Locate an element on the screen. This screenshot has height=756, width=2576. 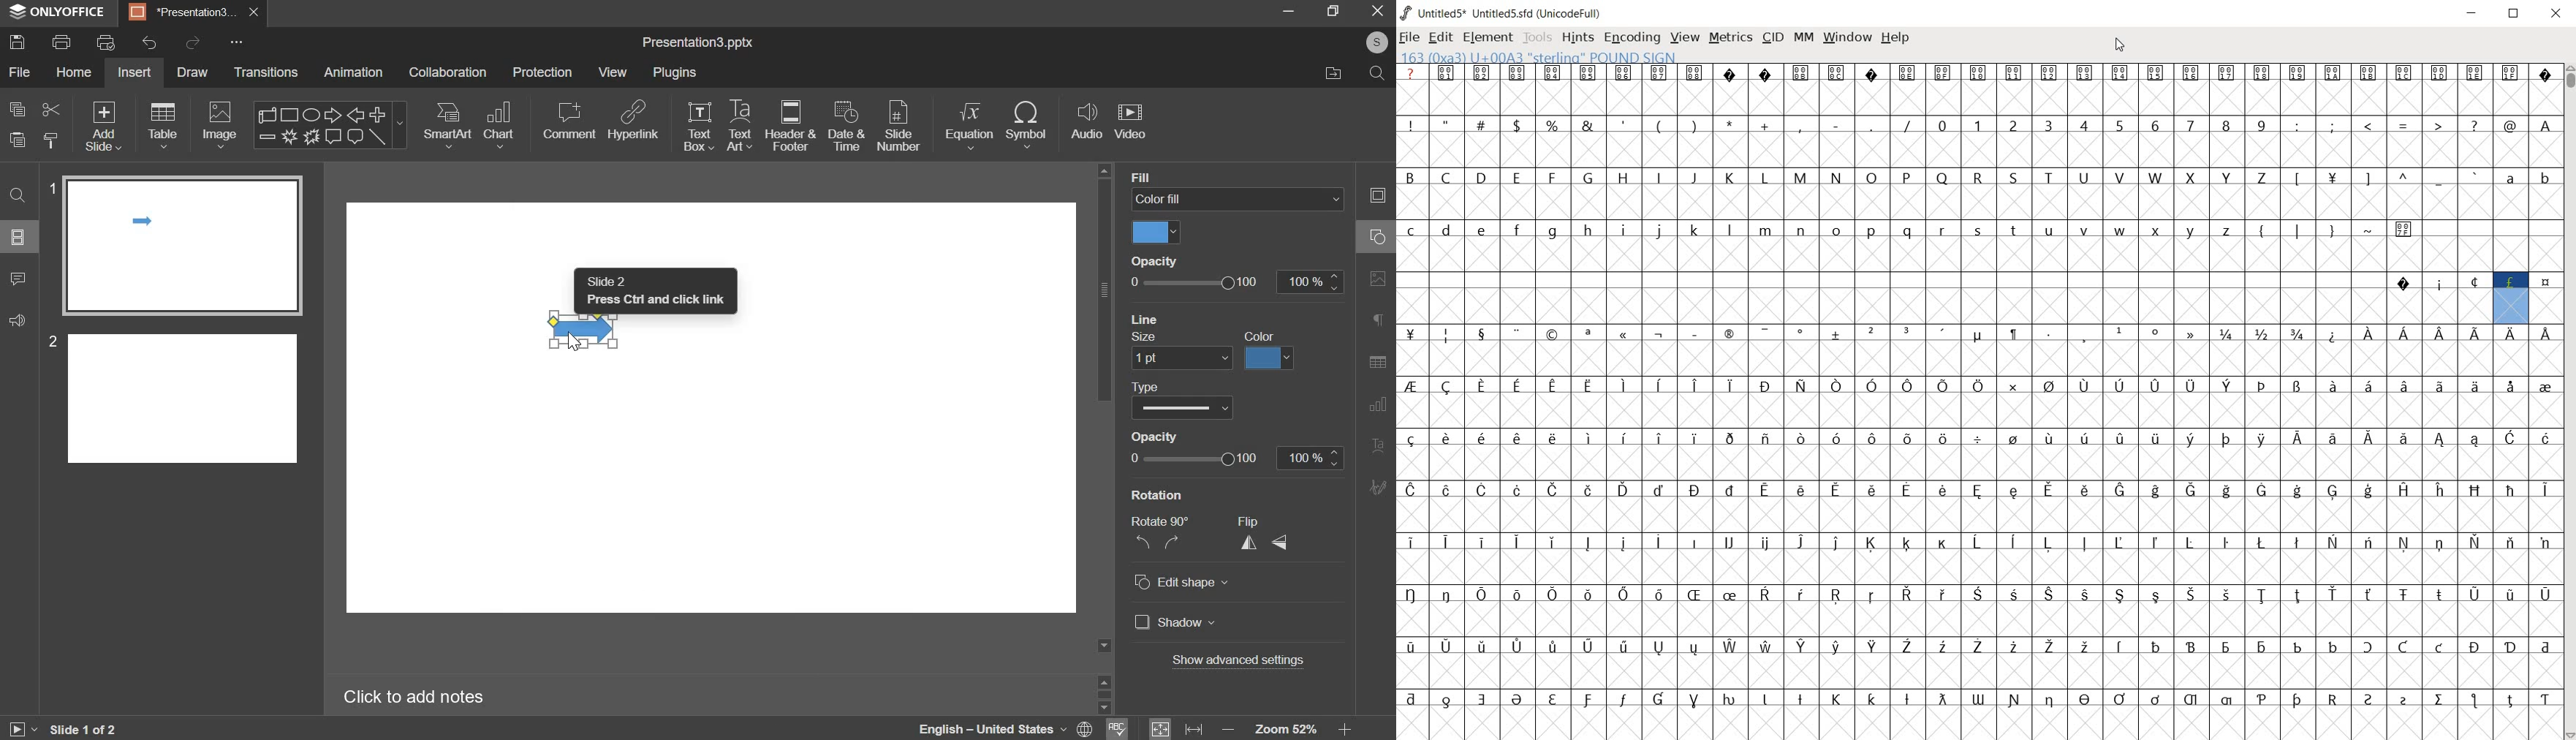
save is located at coordinates (18, 41).